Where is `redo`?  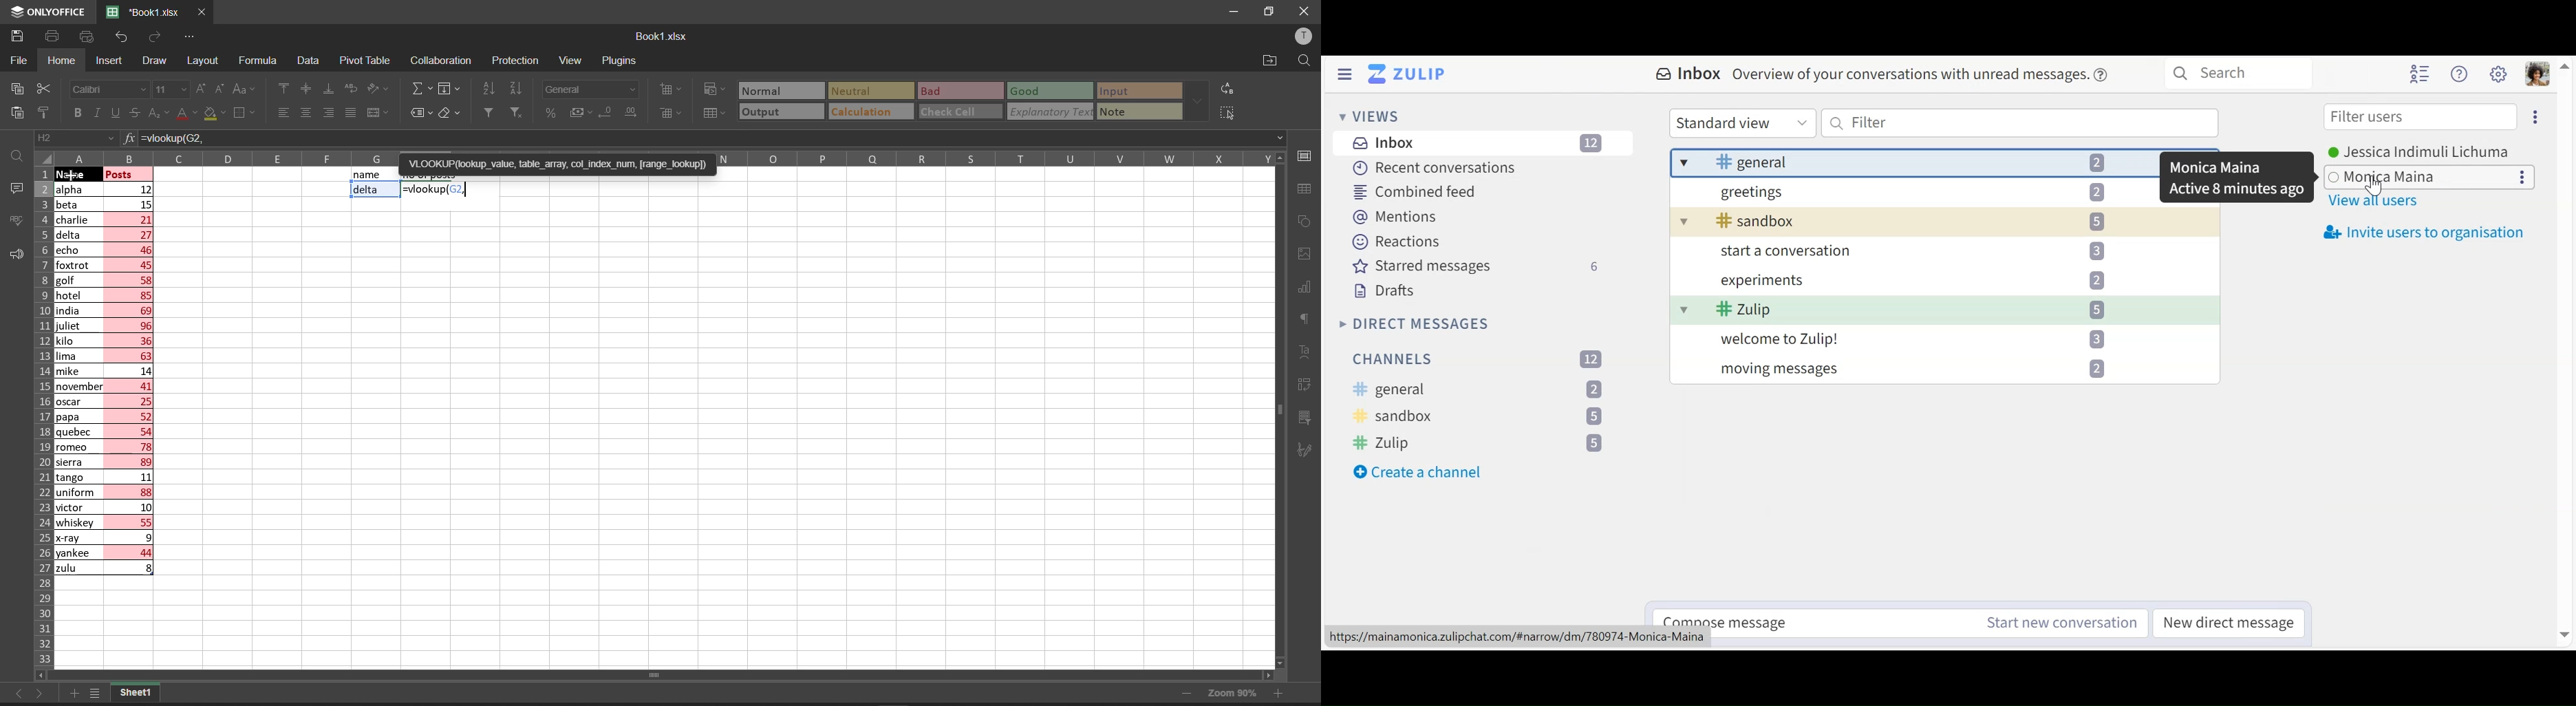
redo is located at coordinates (154, 39).